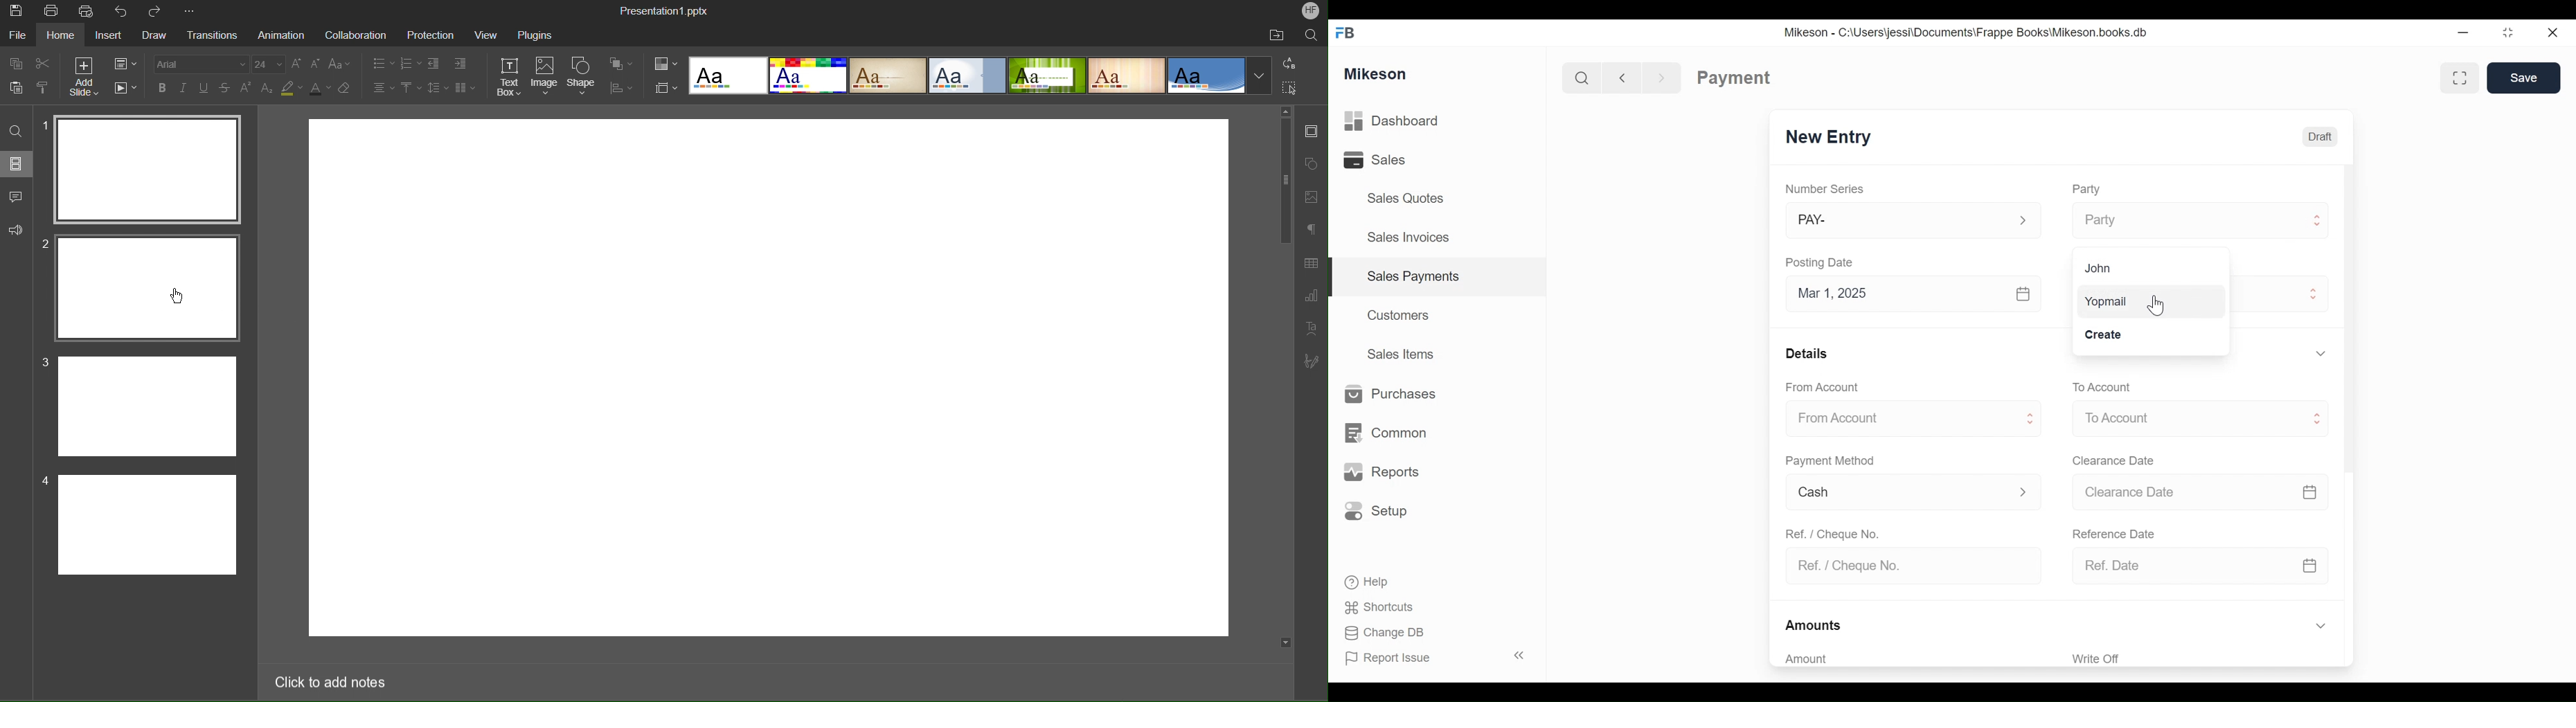 This screenshot has width=2576, height=728. What do you see at coordinates (181, 87) in the screenshot?
I see `italics` at bounding box center [181, 87].